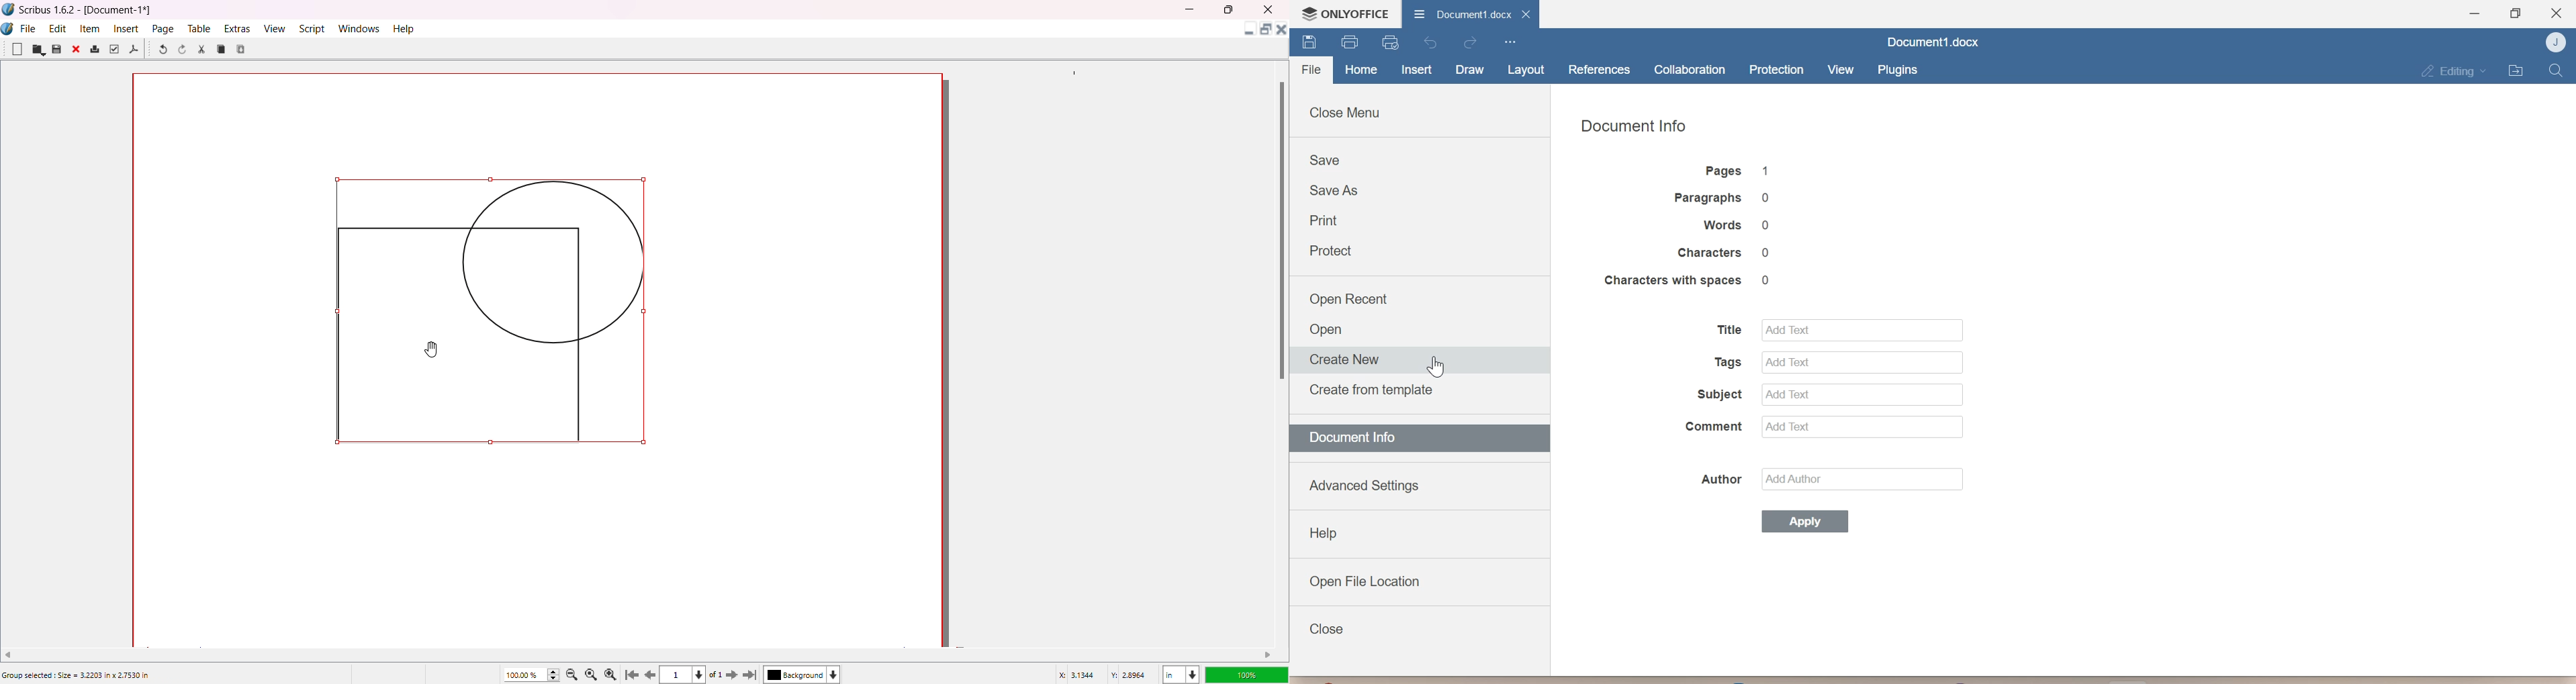 The height and width of the screenshot is (700, 2576). I want to click on Logo, so click(9, 9).